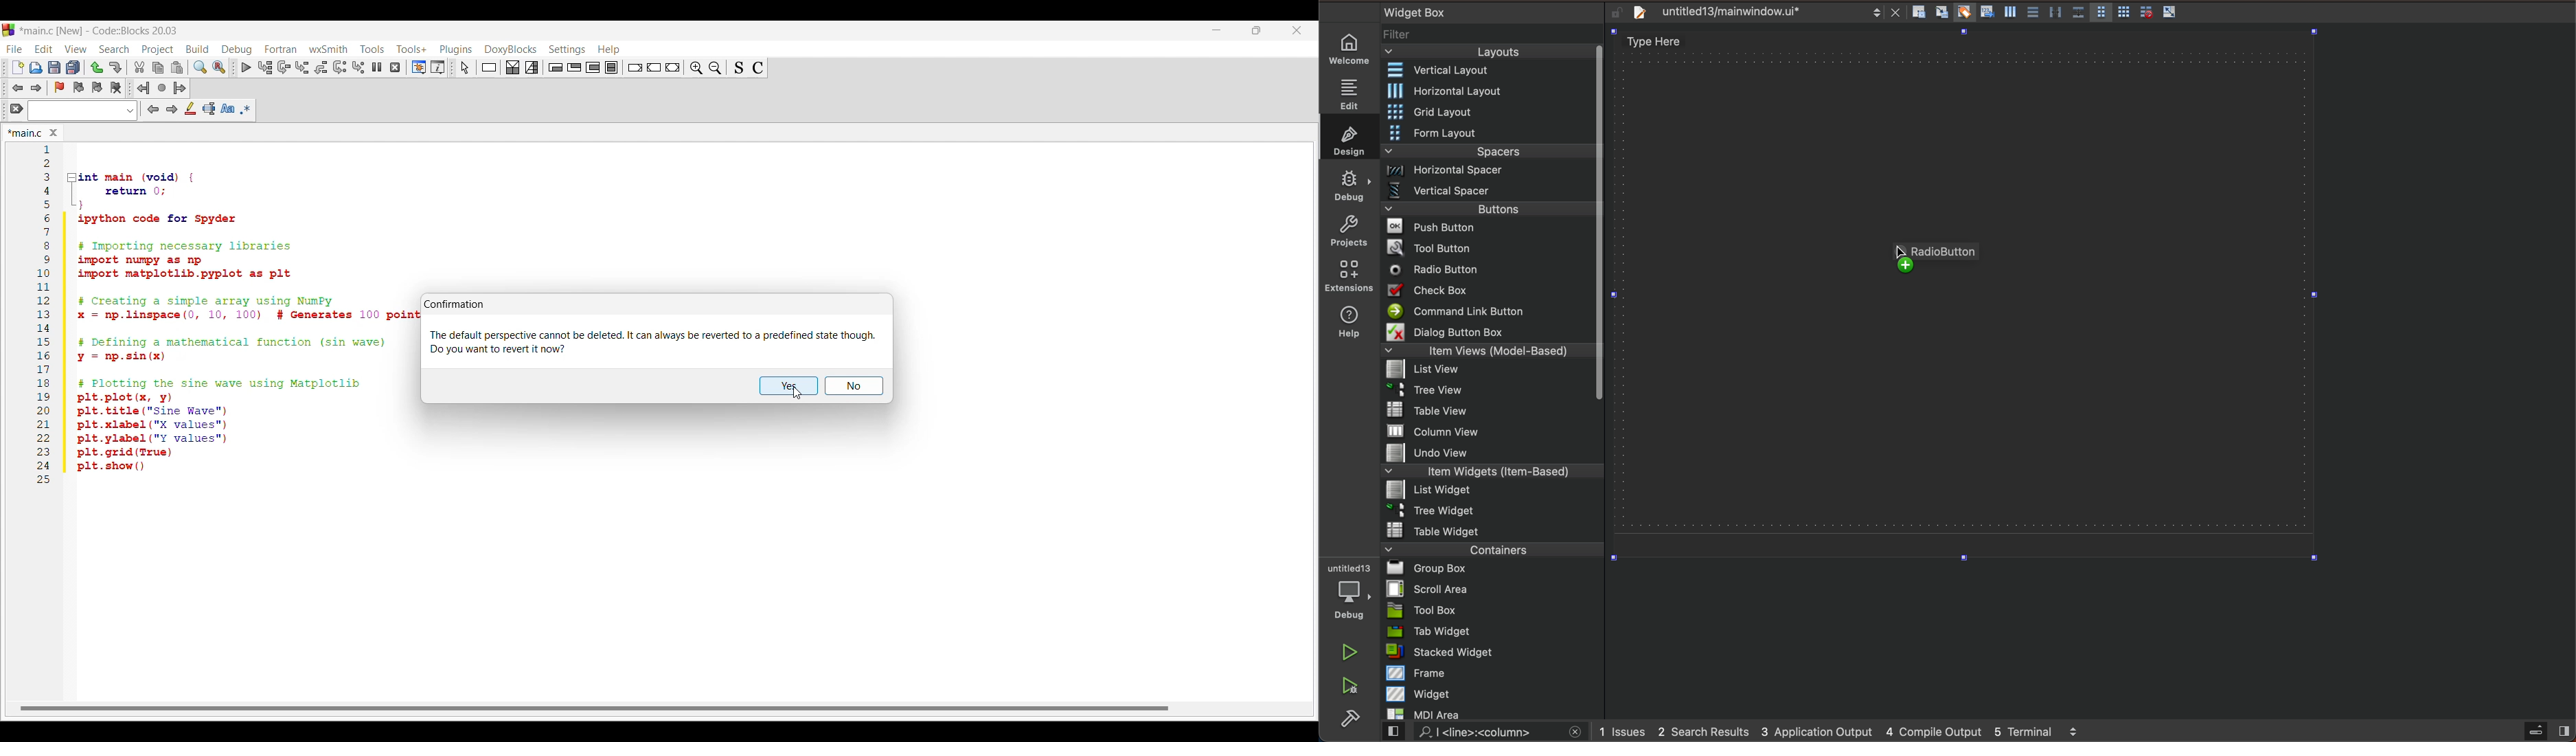  What do you see at coordinates (1489, 155) in the screenshot?
I see `spacers` at bounding box center [1489, 155].